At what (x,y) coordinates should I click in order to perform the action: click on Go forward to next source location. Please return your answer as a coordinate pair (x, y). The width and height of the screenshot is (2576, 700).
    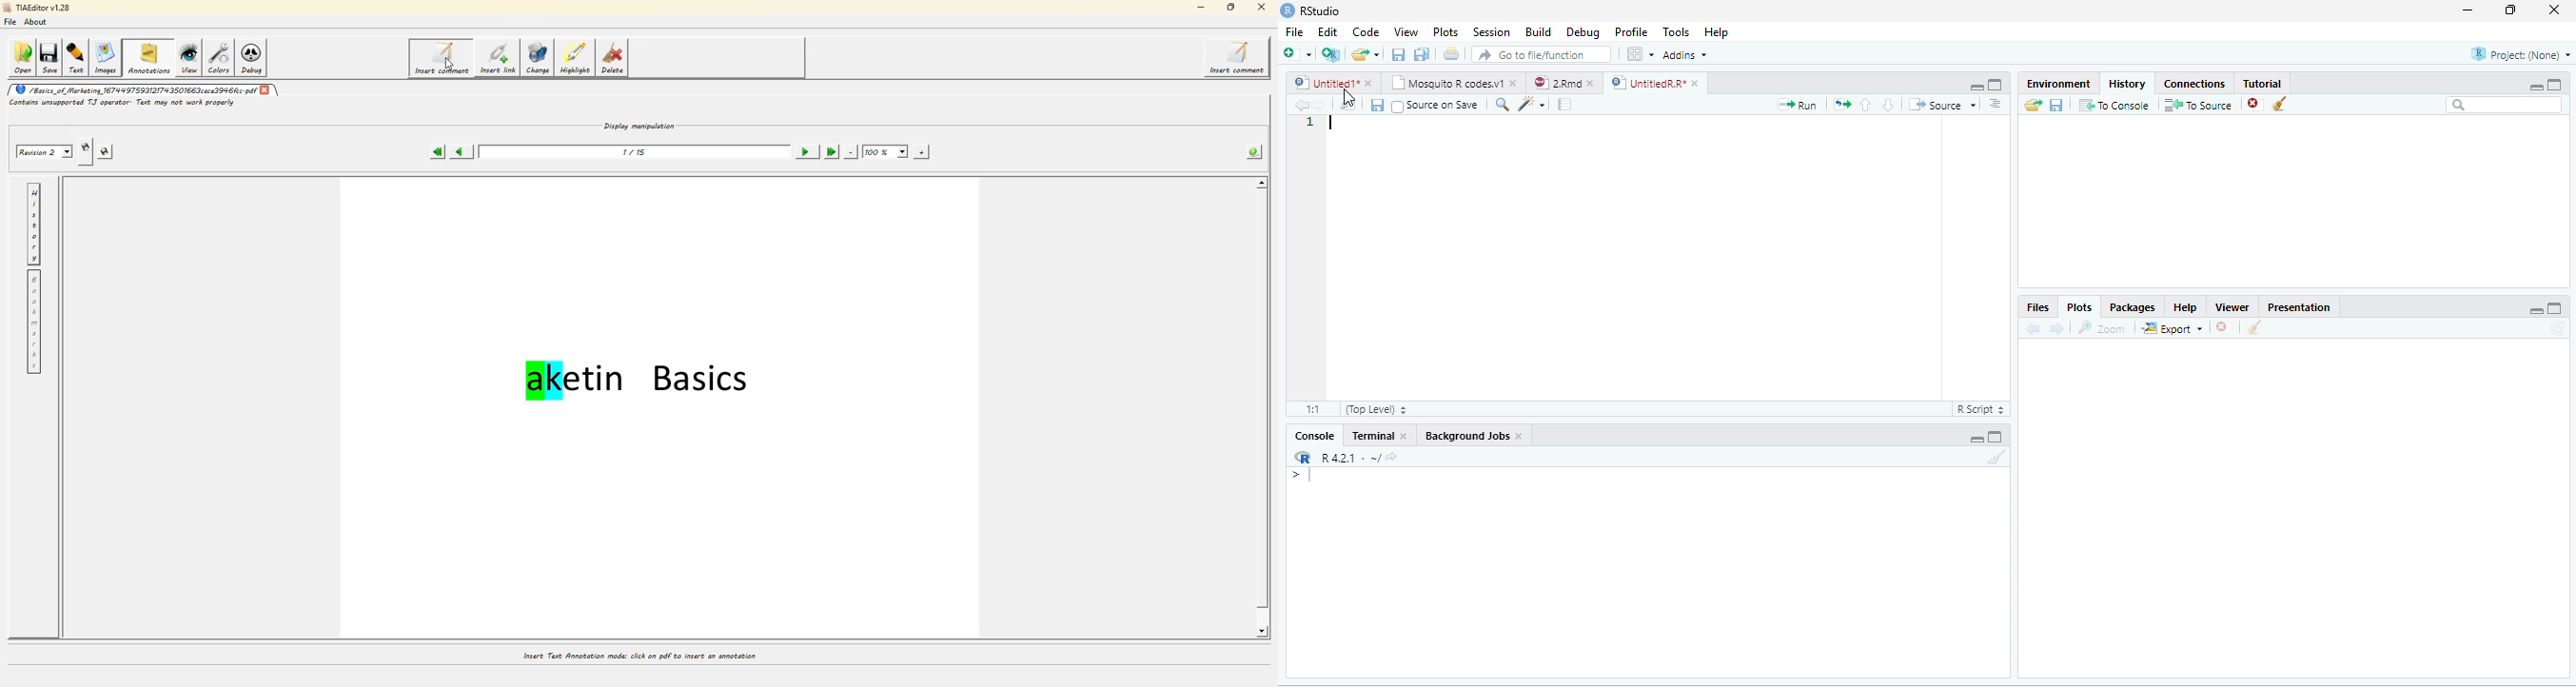
    Looking at the image, I should click on (1320, 106).